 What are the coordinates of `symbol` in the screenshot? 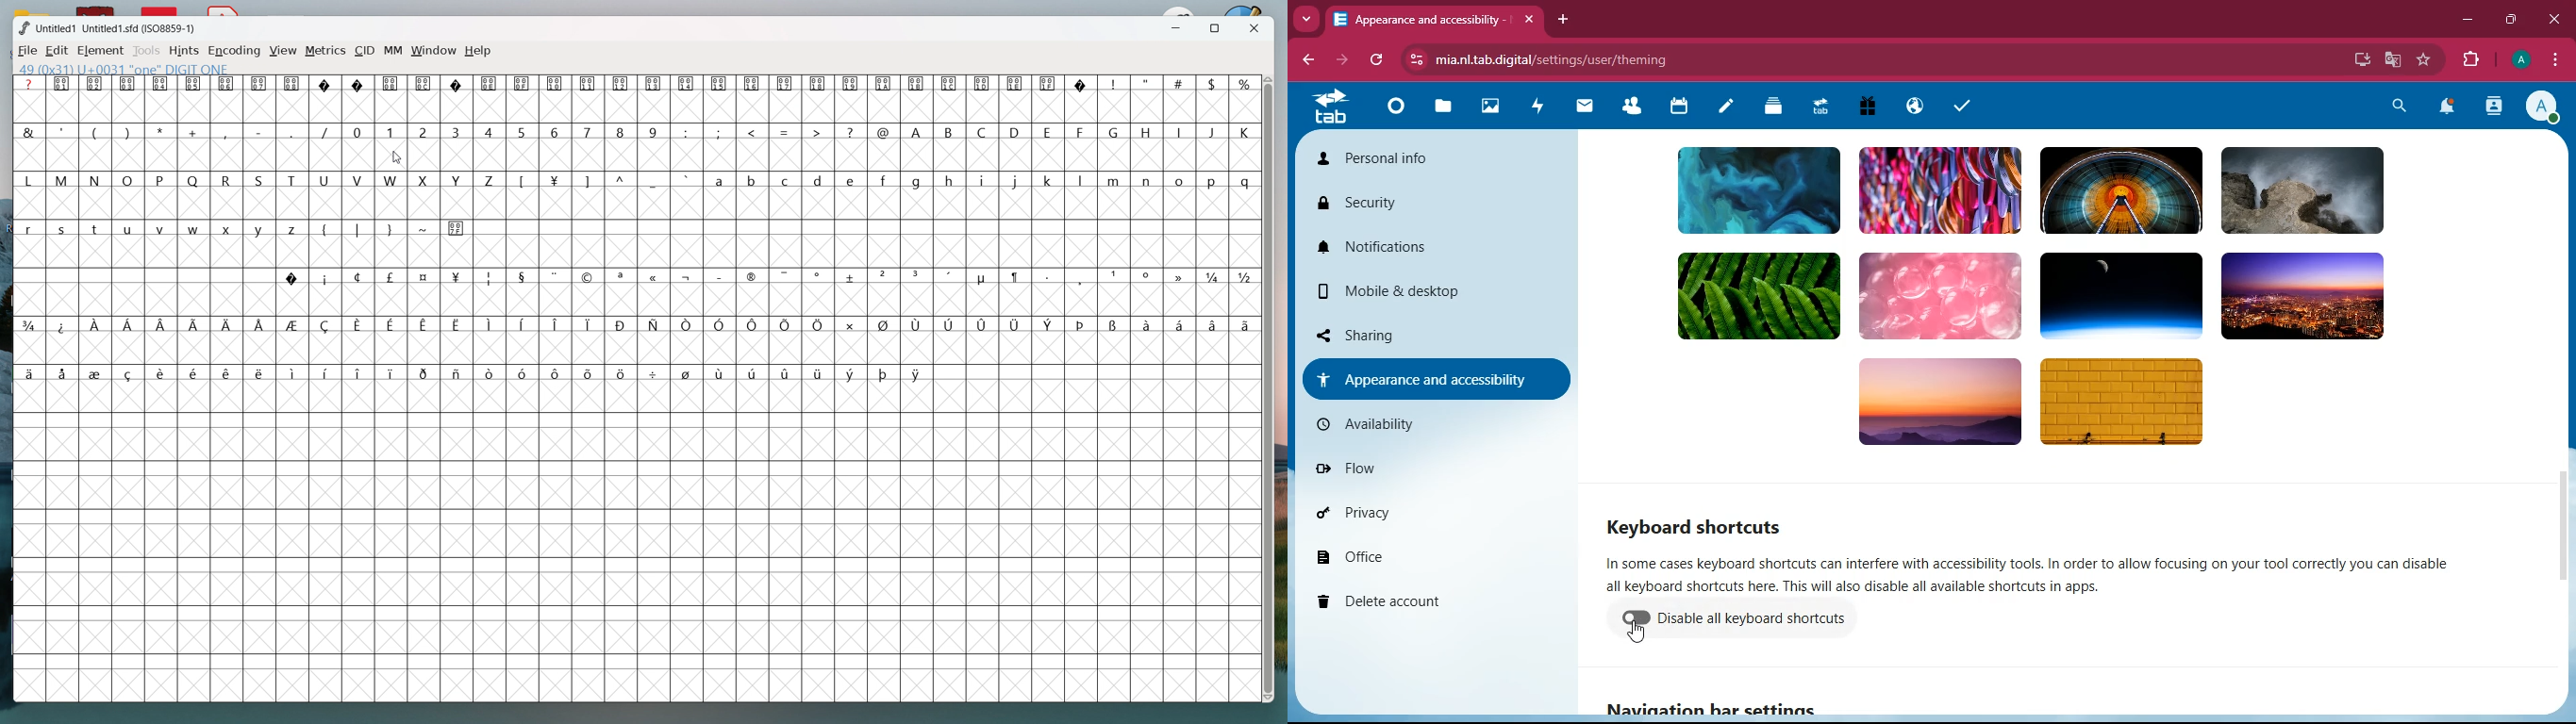 It's located at (523, 276).